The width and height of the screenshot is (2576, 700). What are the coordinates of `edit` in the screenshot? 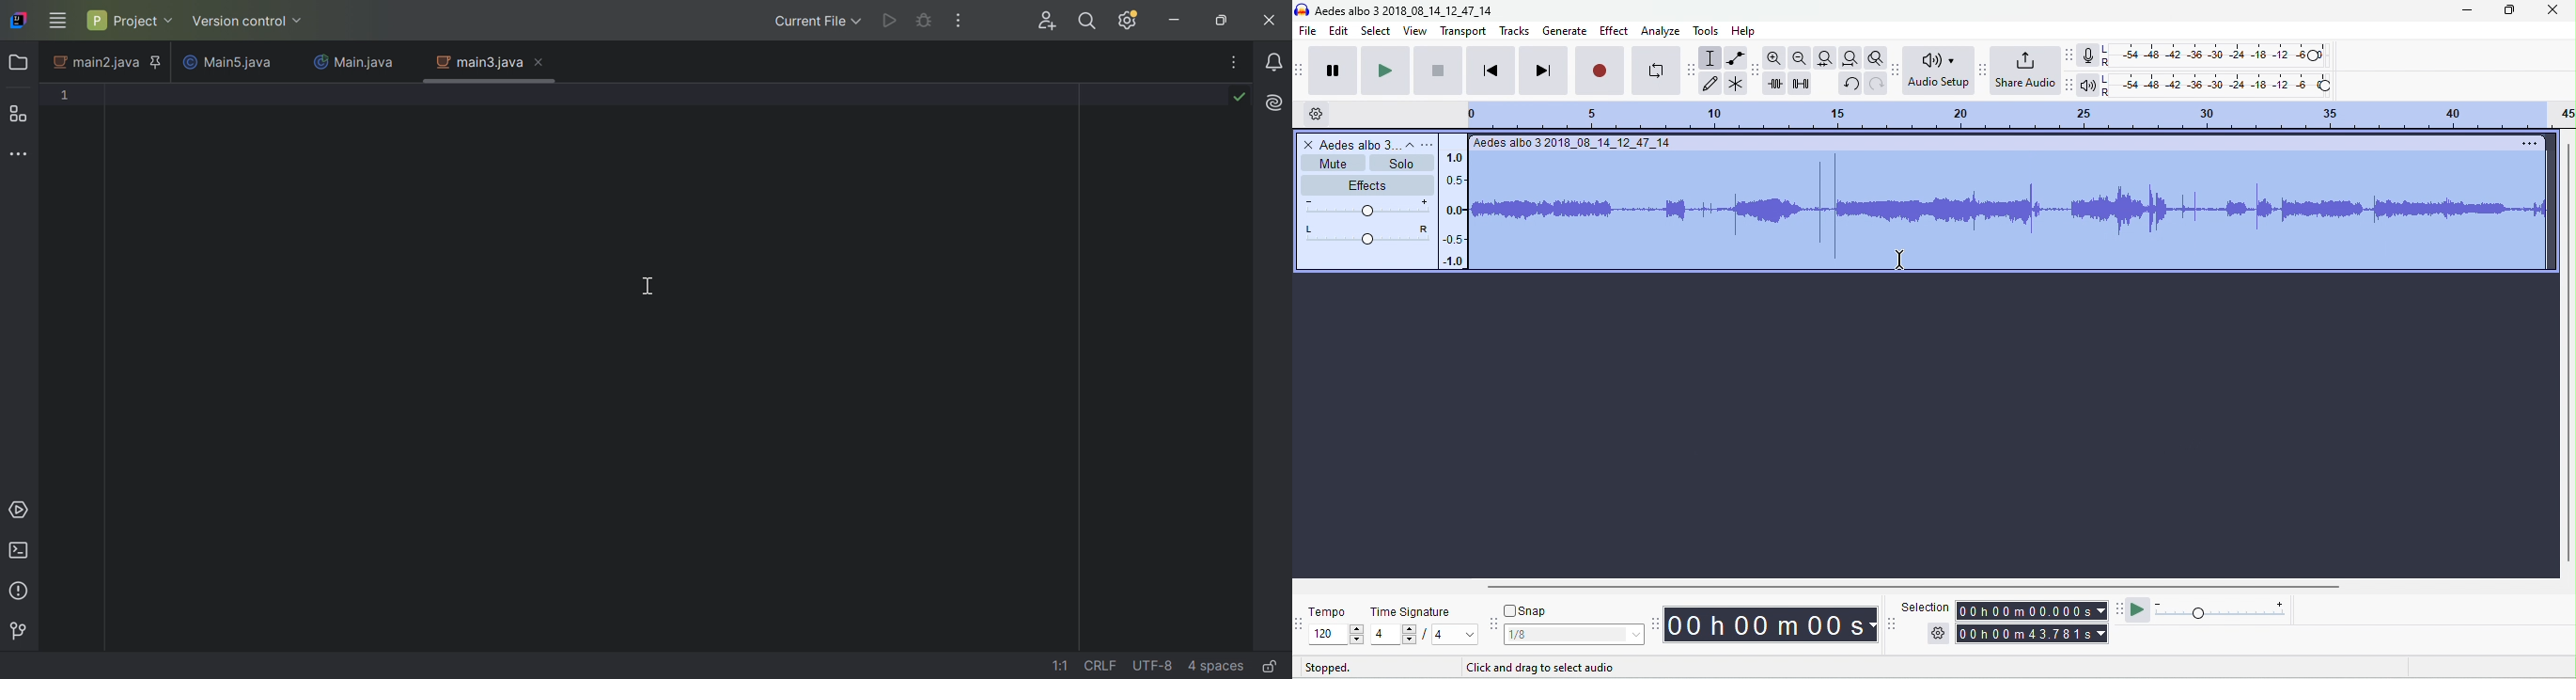 It's located at (1339, 30).